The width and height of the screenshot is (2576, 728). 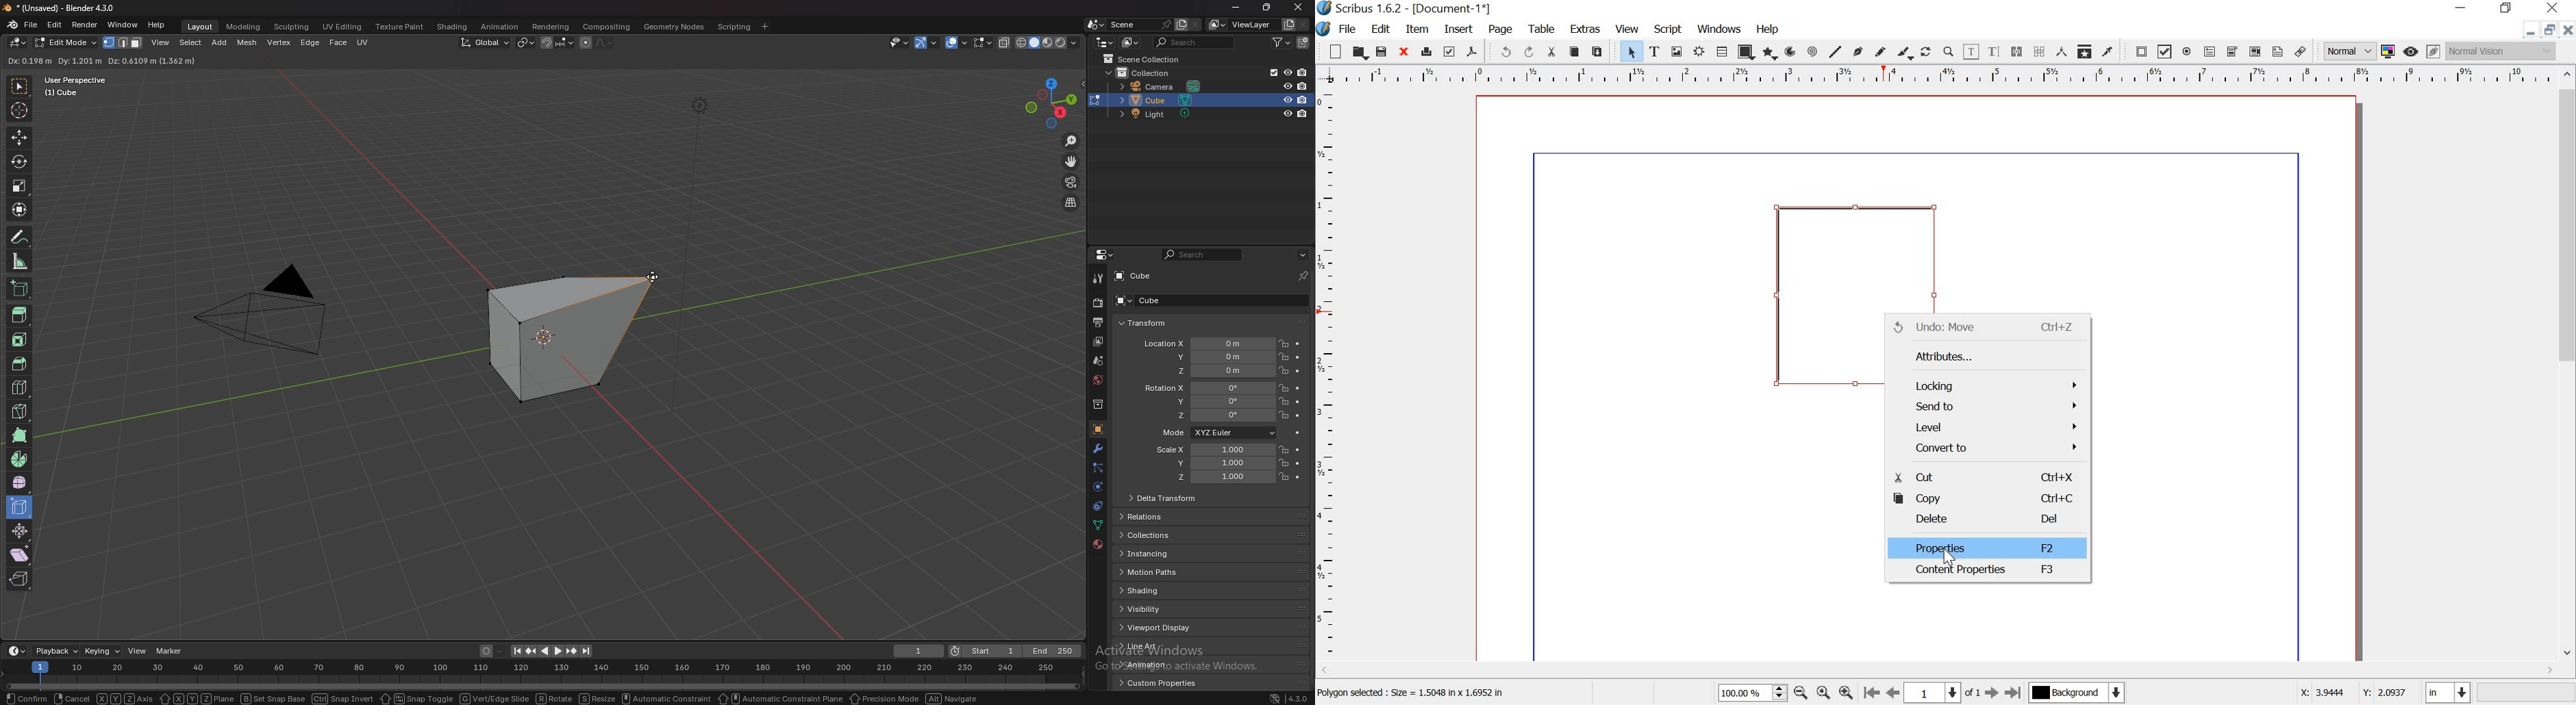 What do you see at coordinates (2434, 51) in the screenshot?
I see `edit in preview mode` at bounding box center [2434, 51].